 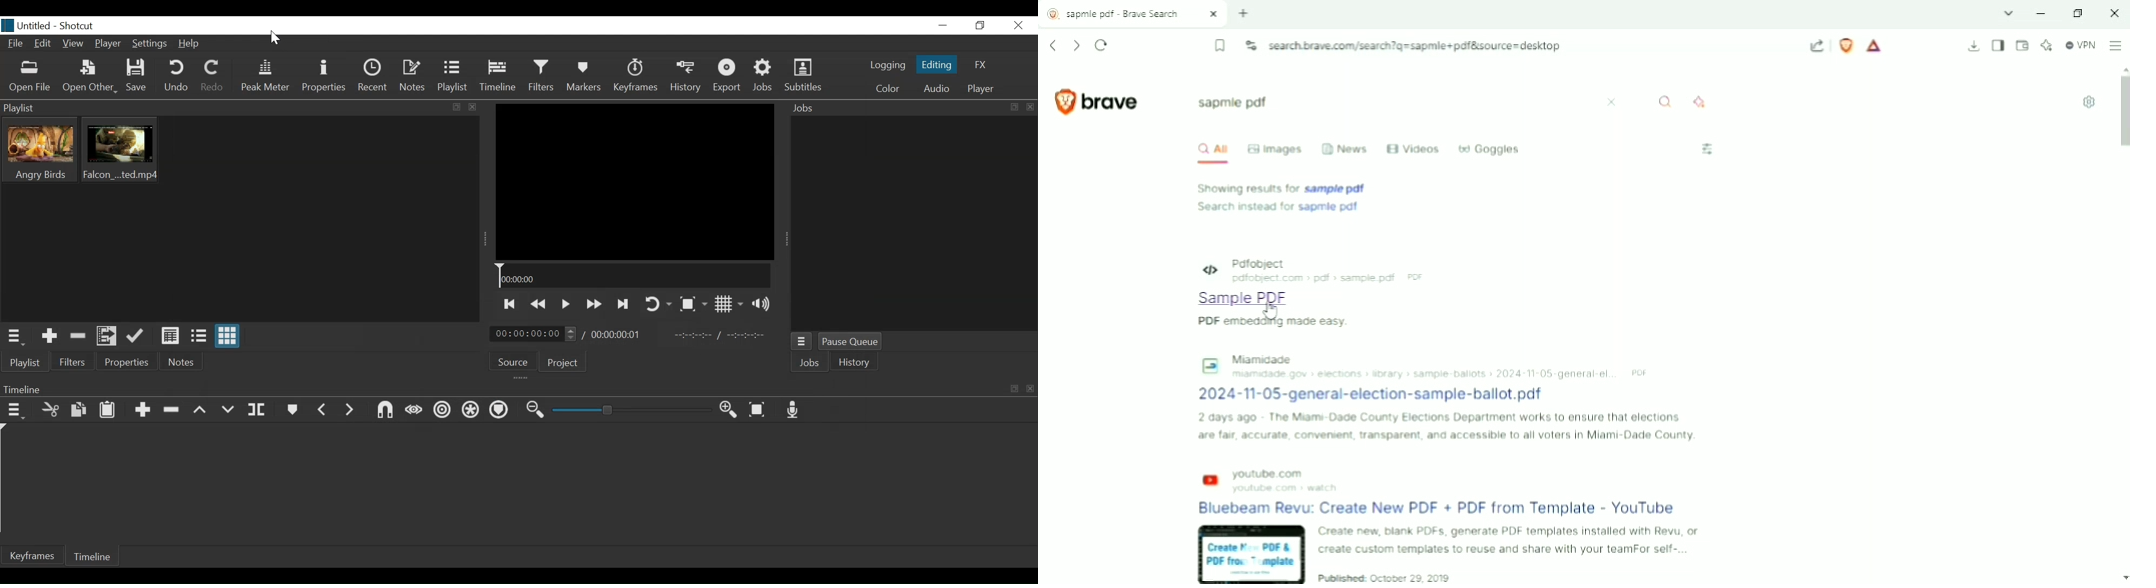 What do you see at coordinates (981, 25) in the screenshot?
I see `Restore` at bounding box center [981, 25].